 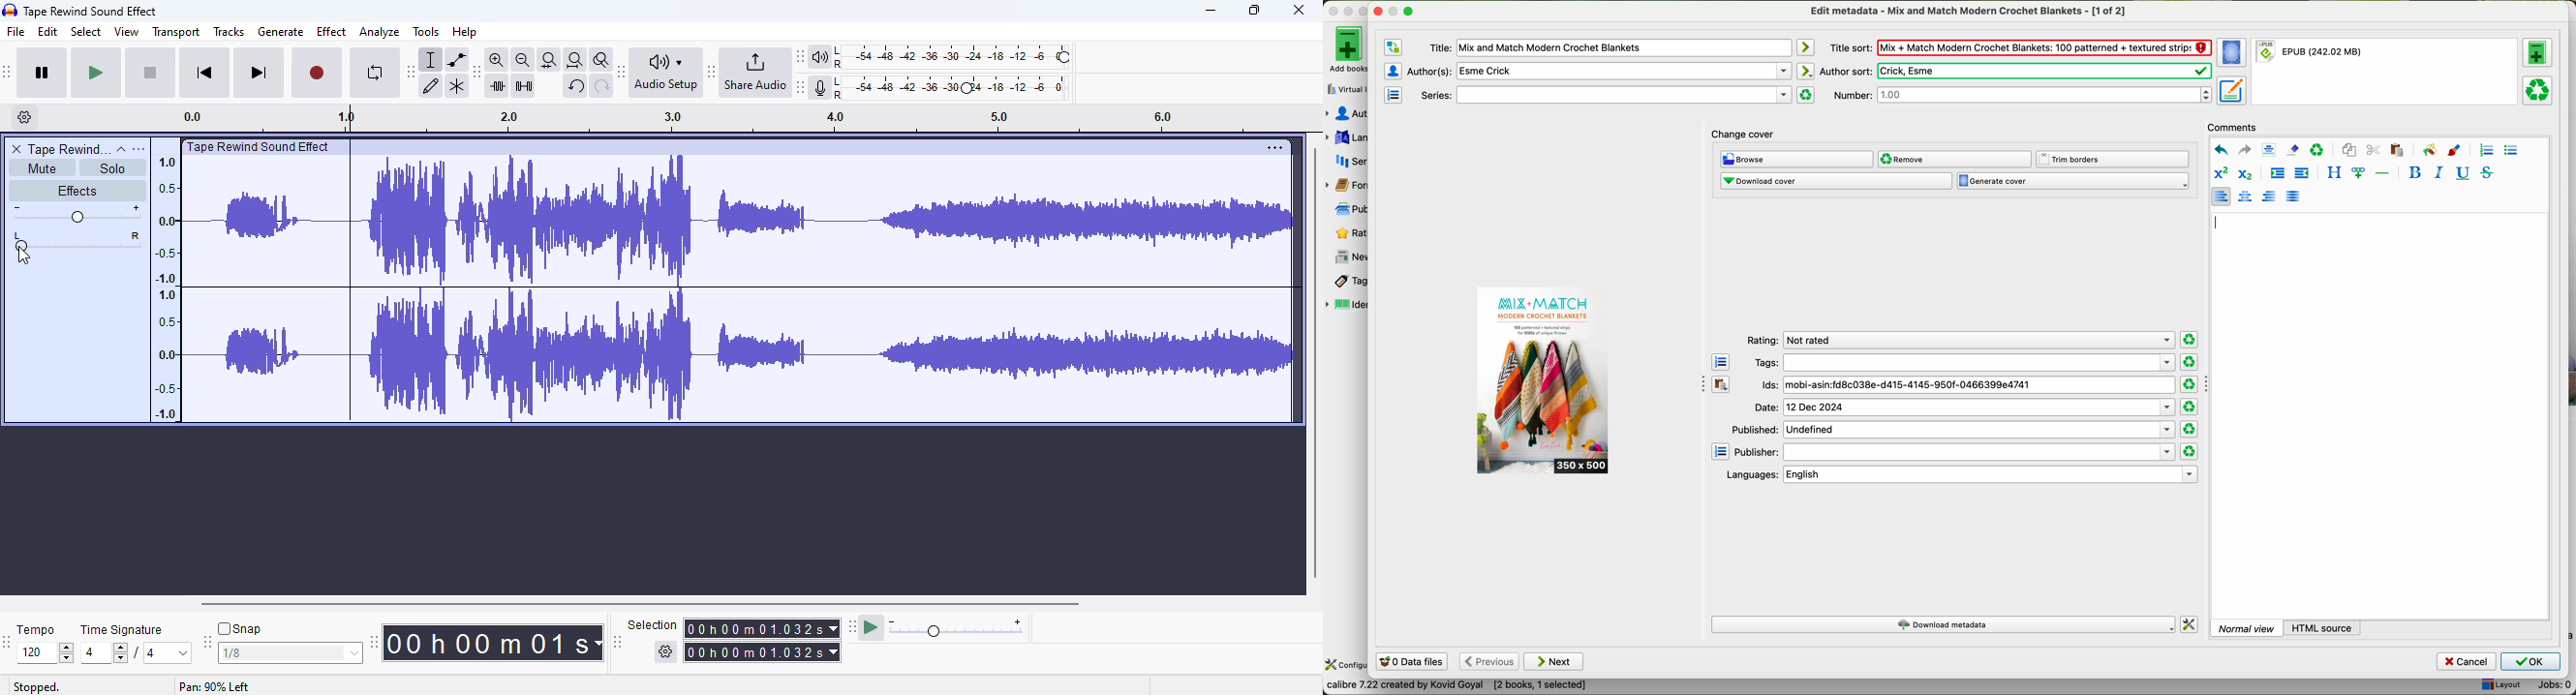 What do you see at coordinates (127, 31) in the screenshot?
I see `view` at bounding box center [127, 31].